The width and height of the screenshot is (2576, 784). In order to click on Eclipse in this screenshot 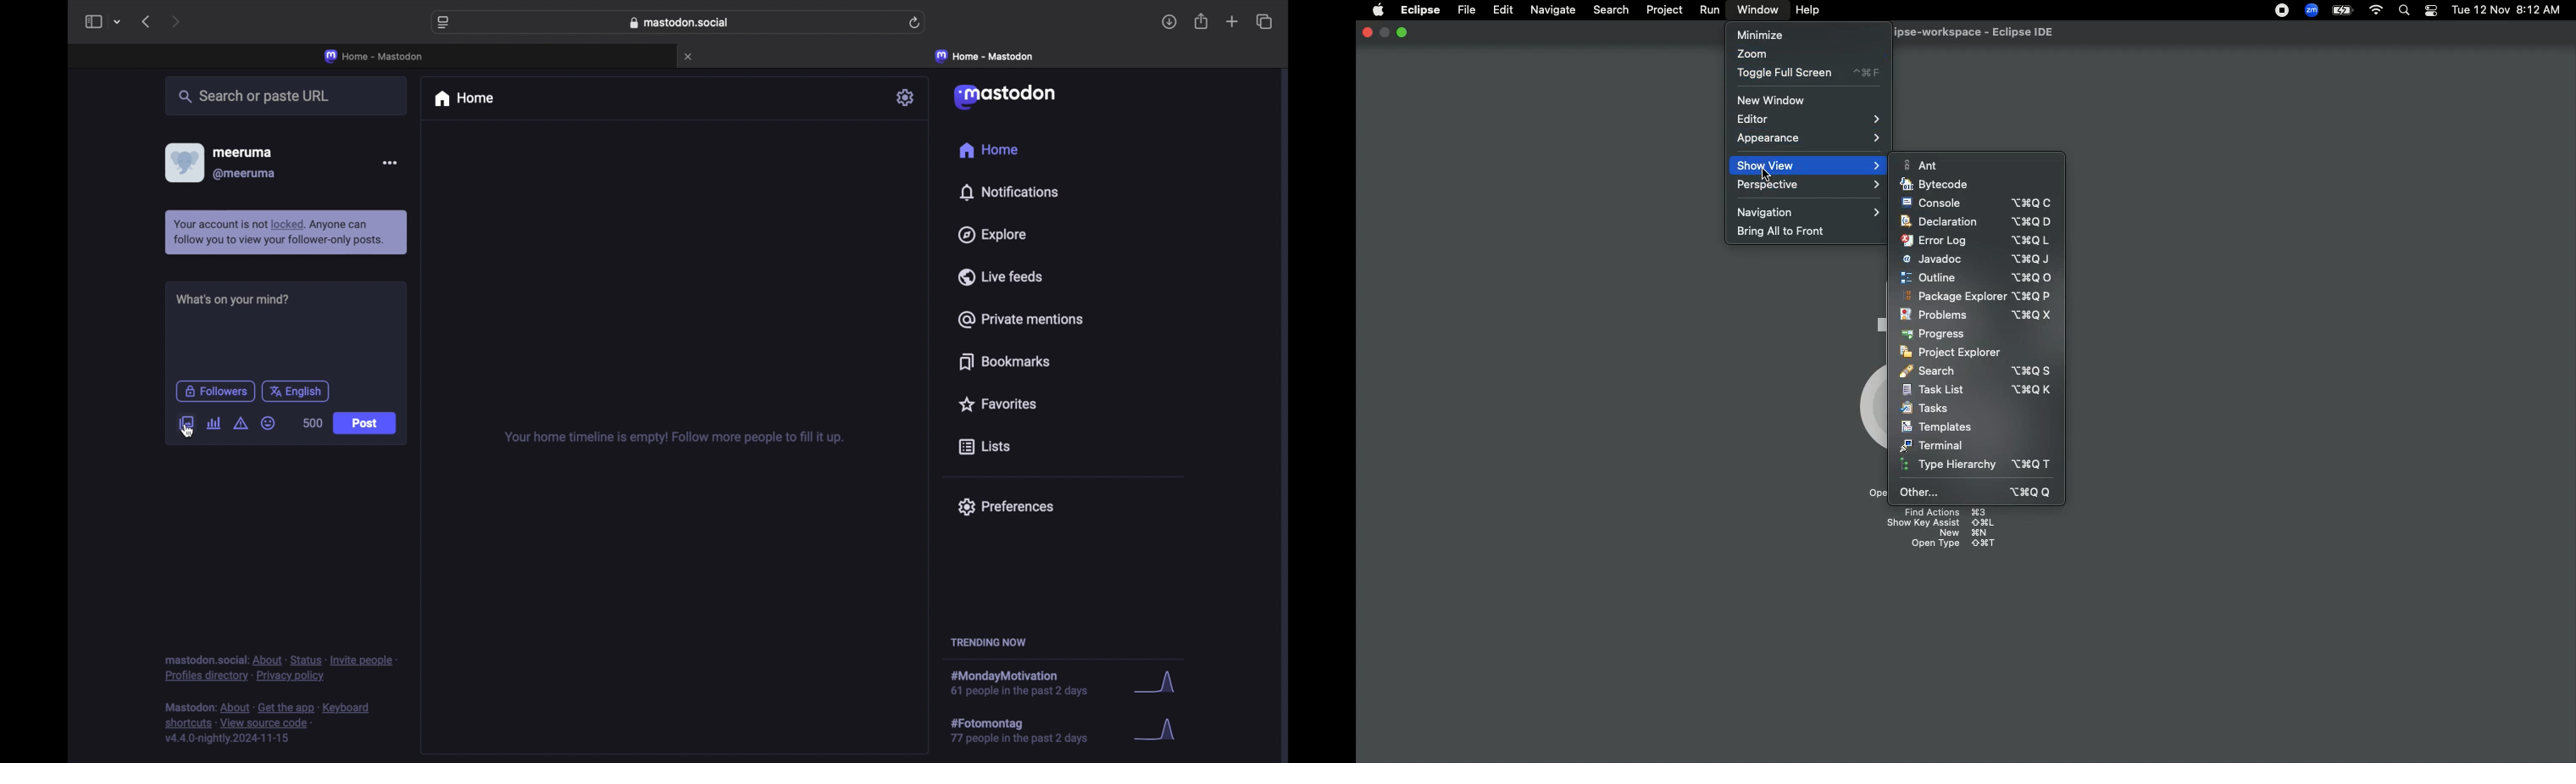, I will do `click(1420, 11)`.